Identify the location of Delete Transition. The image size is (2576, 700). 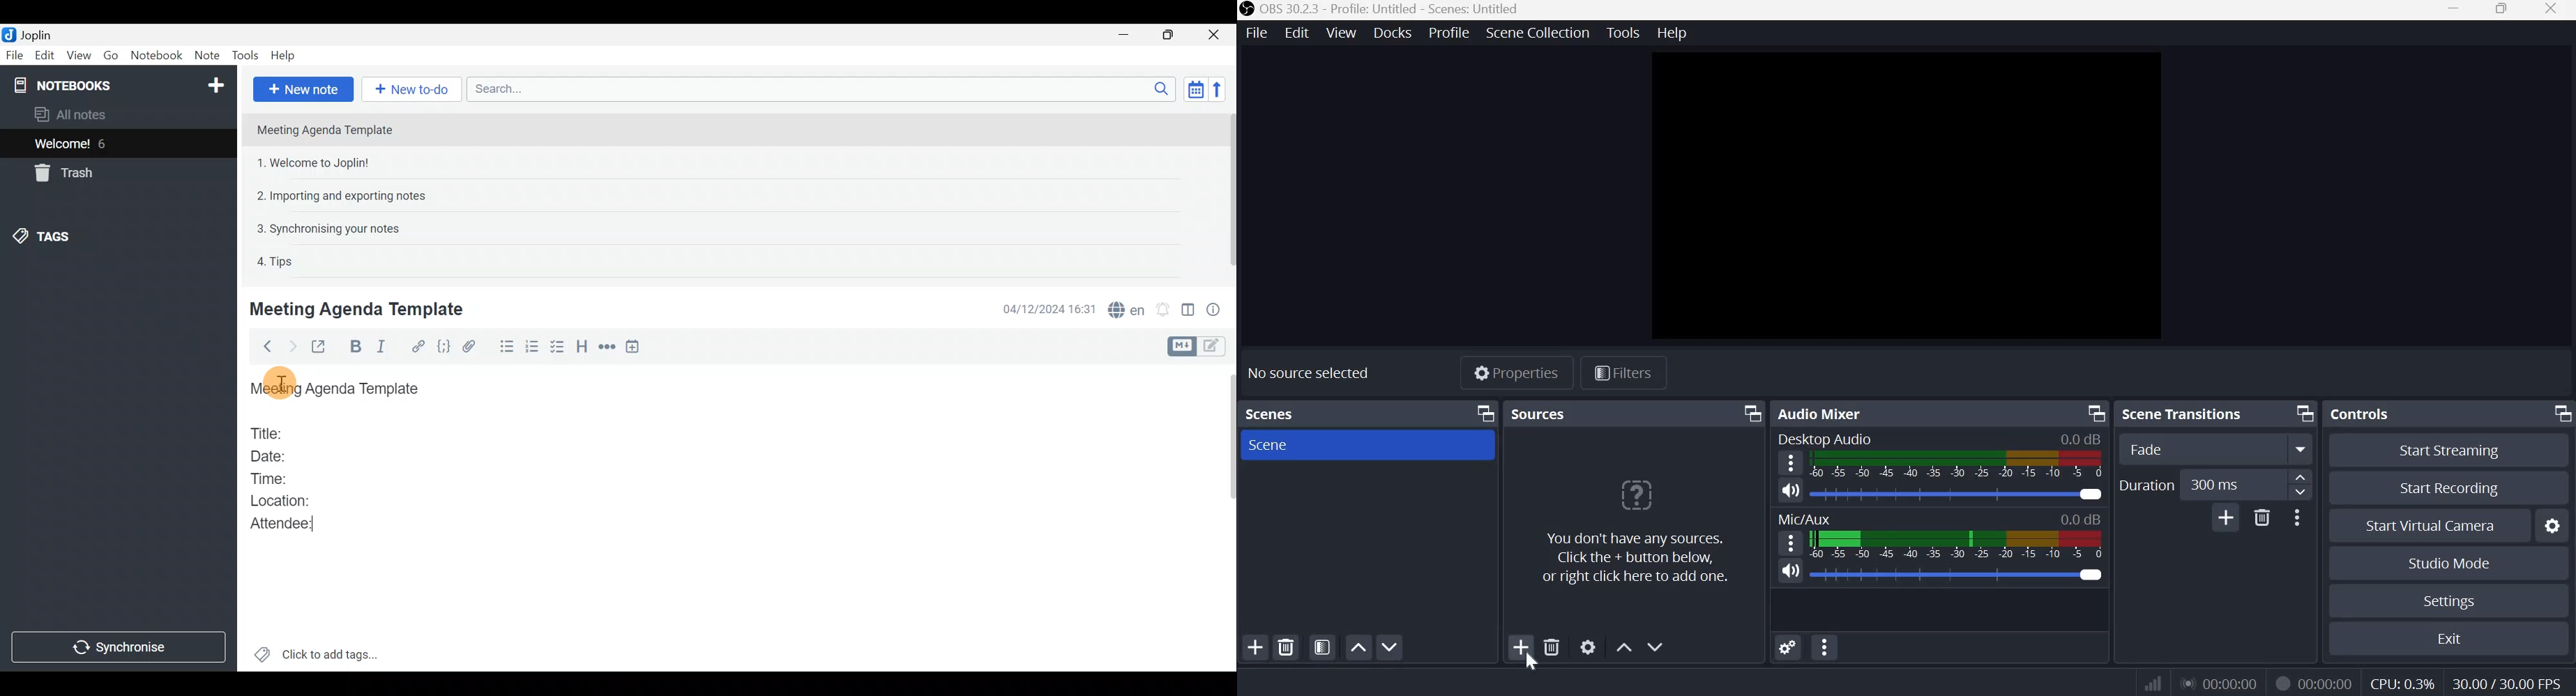
(2263, 517).